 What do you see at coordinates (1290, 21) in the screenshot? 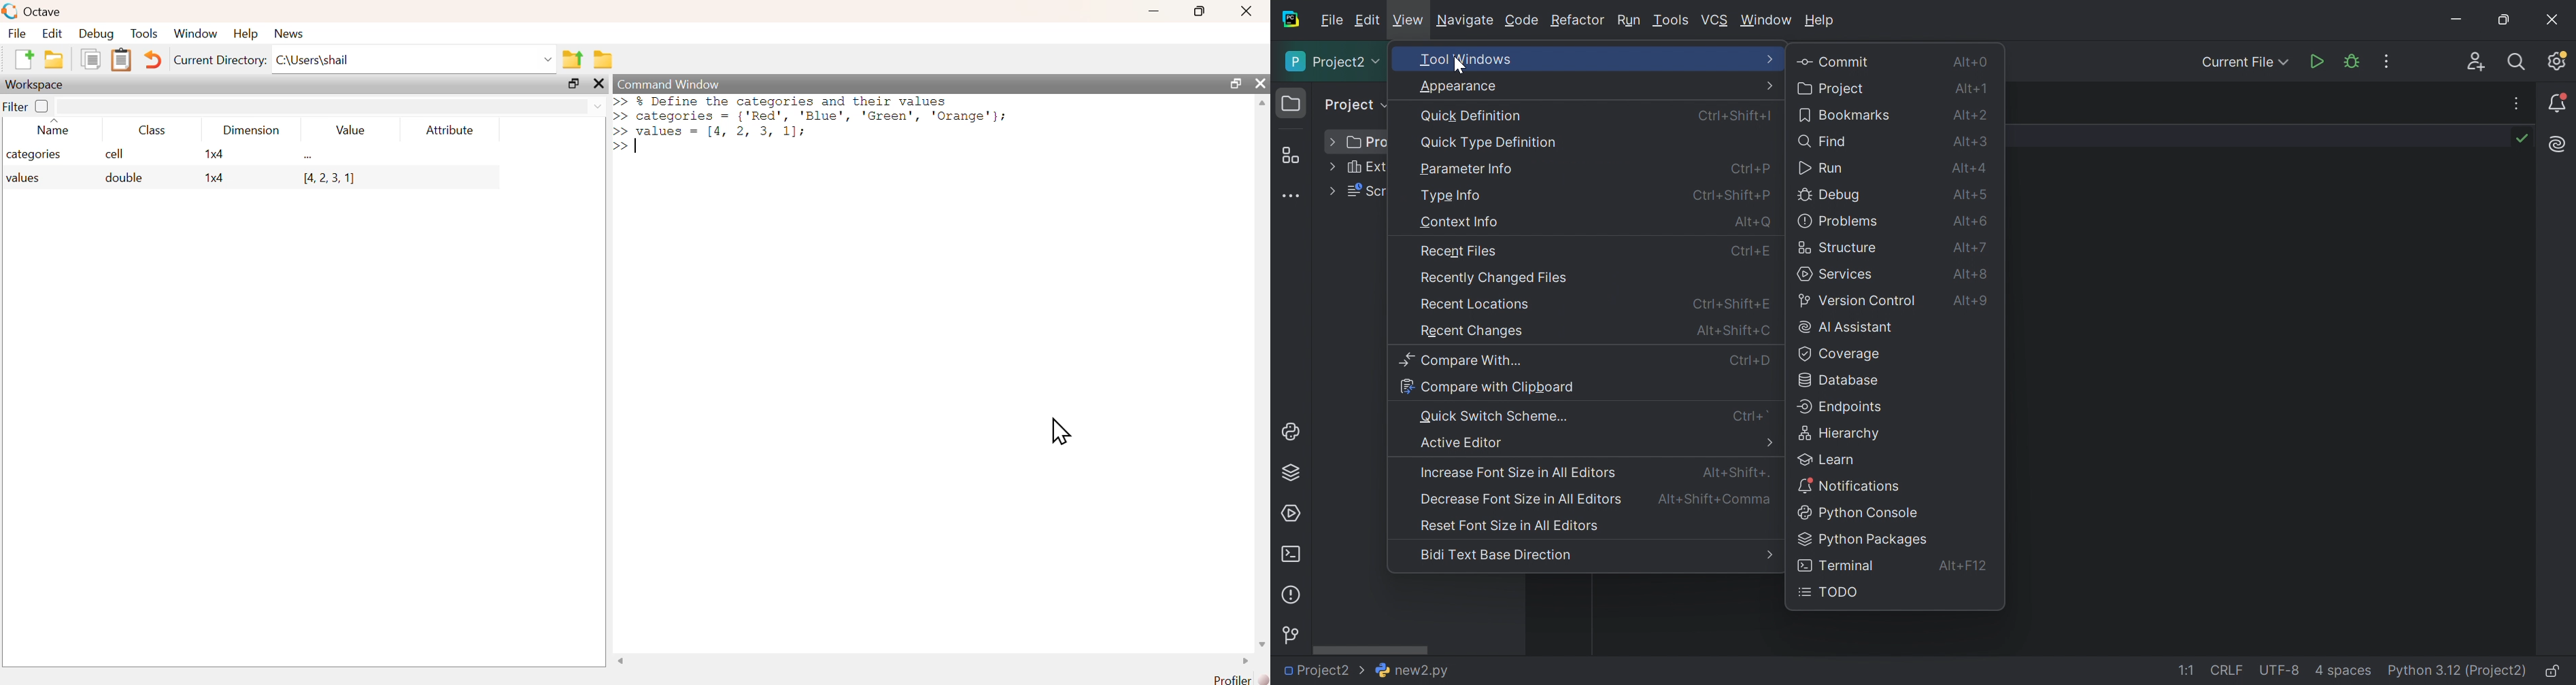
I see `PyCharm` at bounding box center [1290, 21].